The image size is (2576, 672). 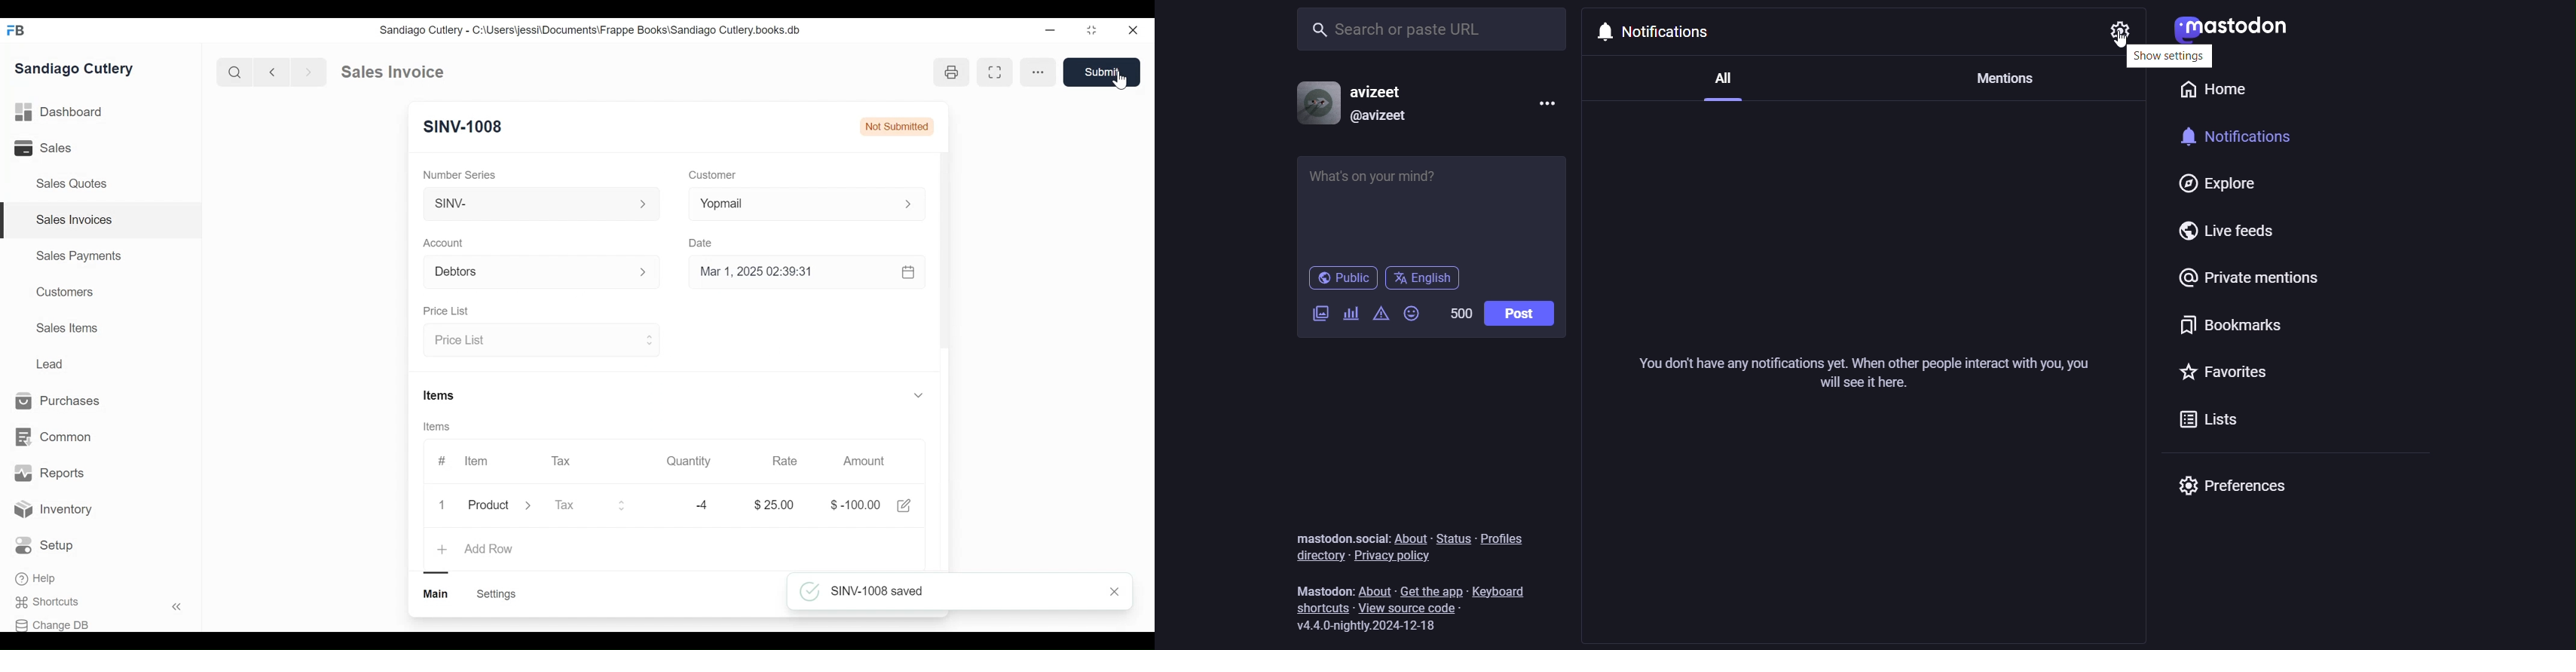 What do you see at coordinates (66, 291) in the screenshot?
I see `Customers` at bounding box center [66, 291].